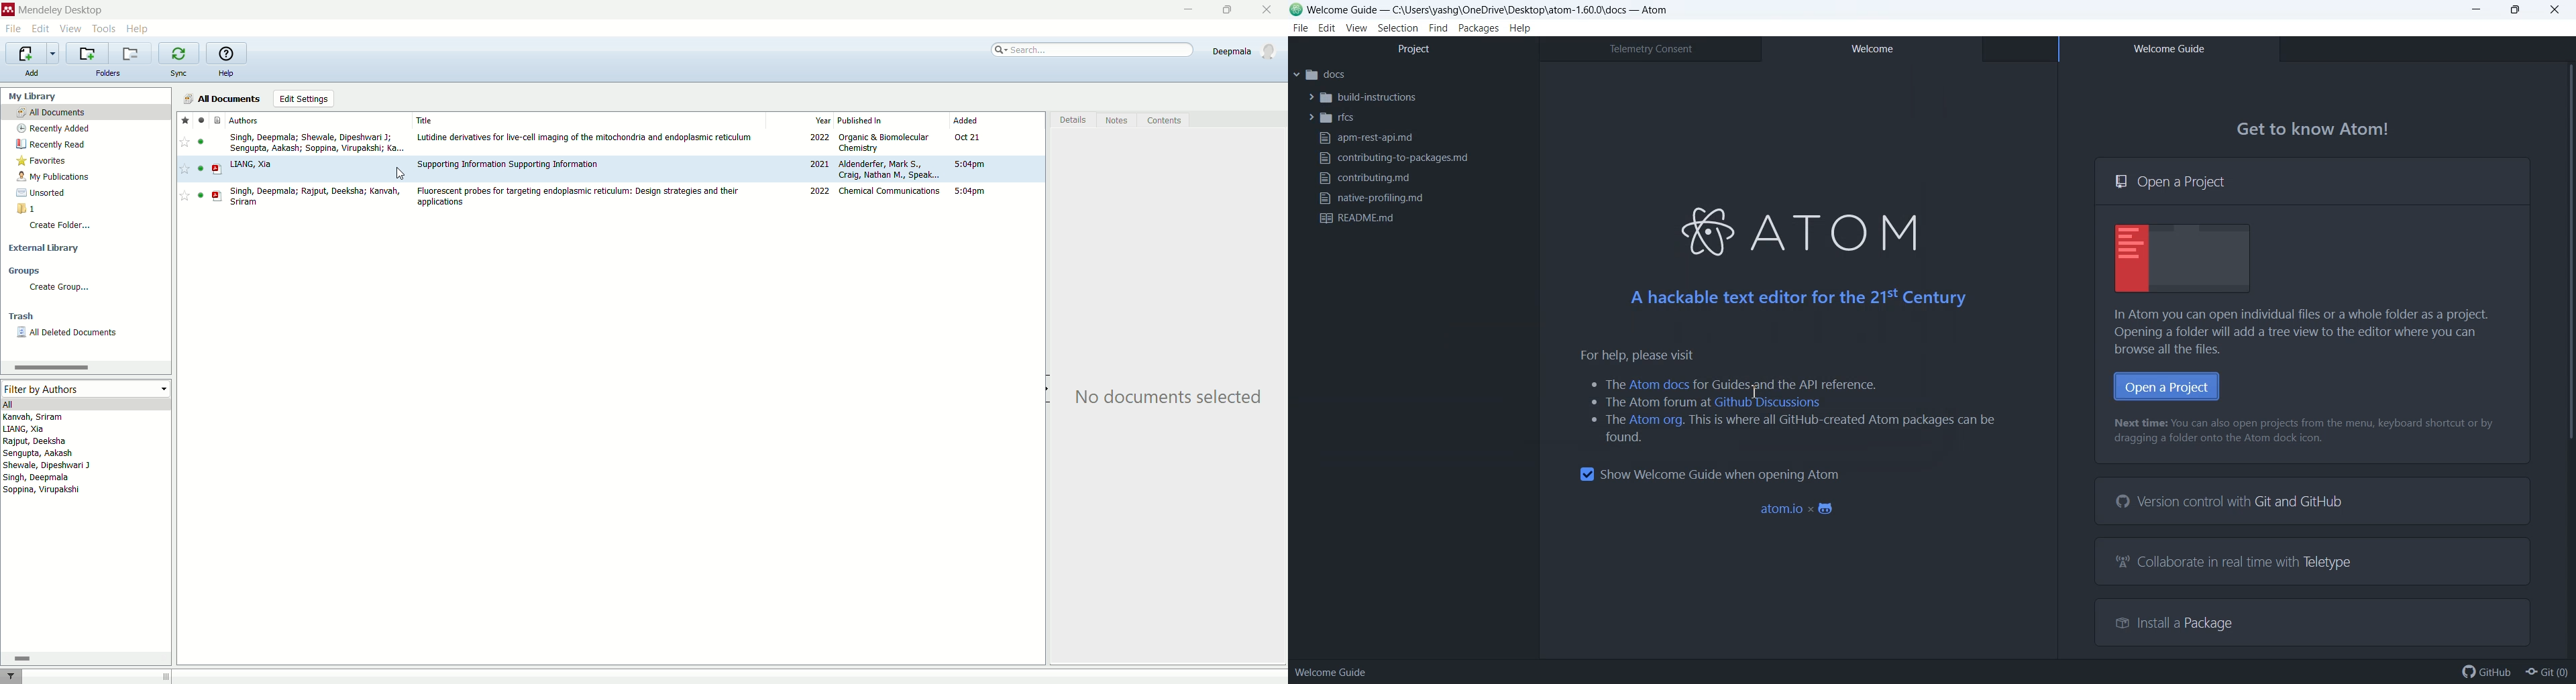 The width and height of the screenshot is (2576, 700). What do you see at coordinates (137, 30) in the screenshot?
I see `help` at bounding box center [137, 30].